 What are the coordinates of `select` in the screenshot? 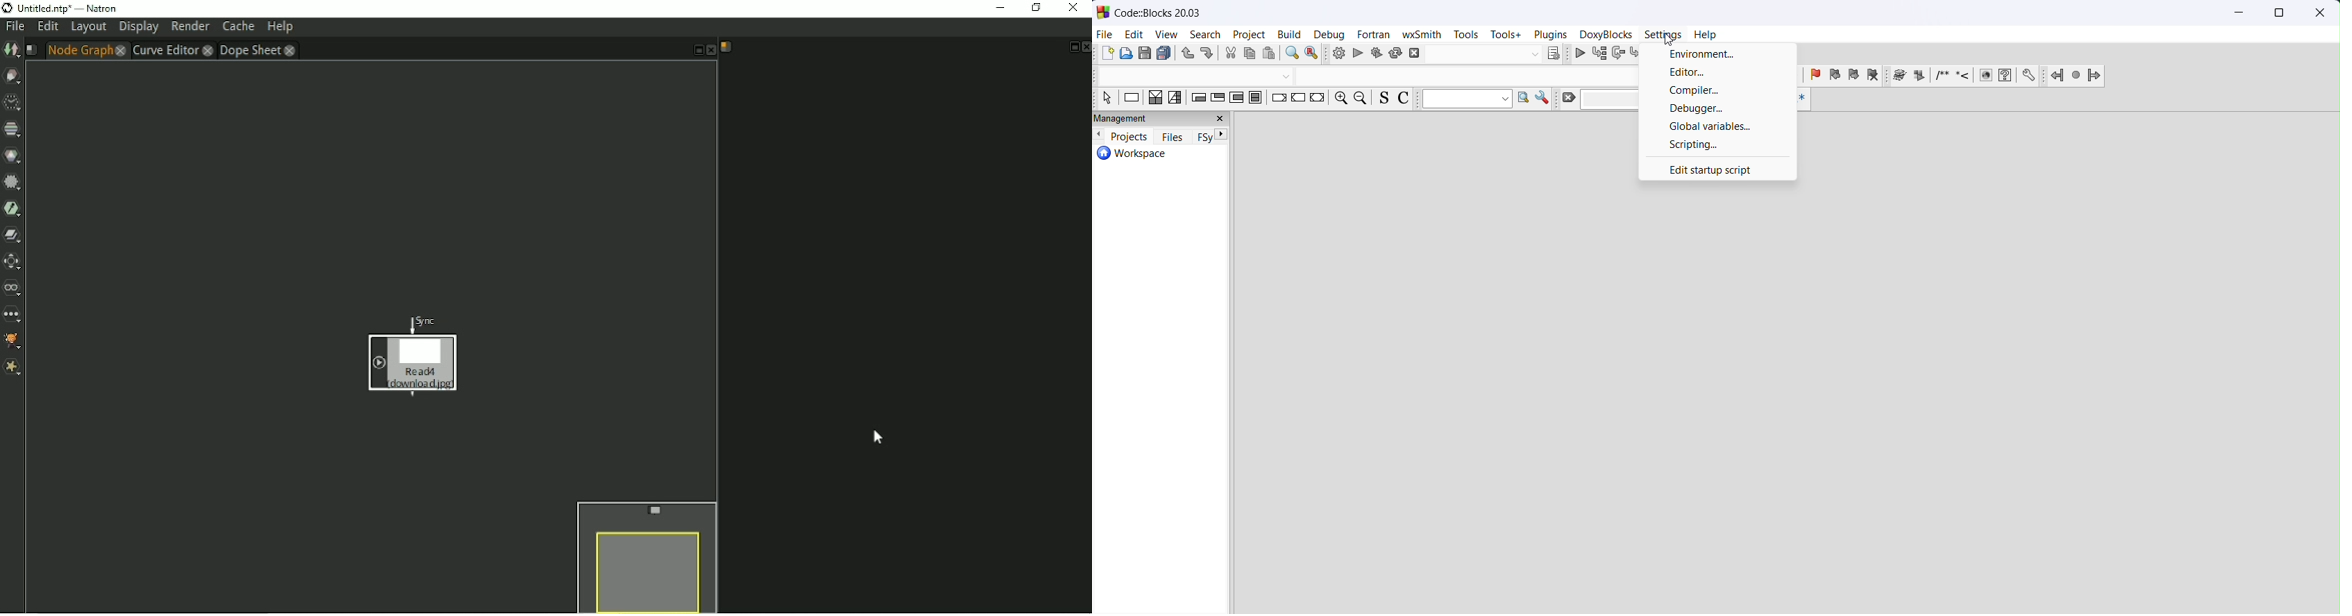 It's located at (1108, 99).